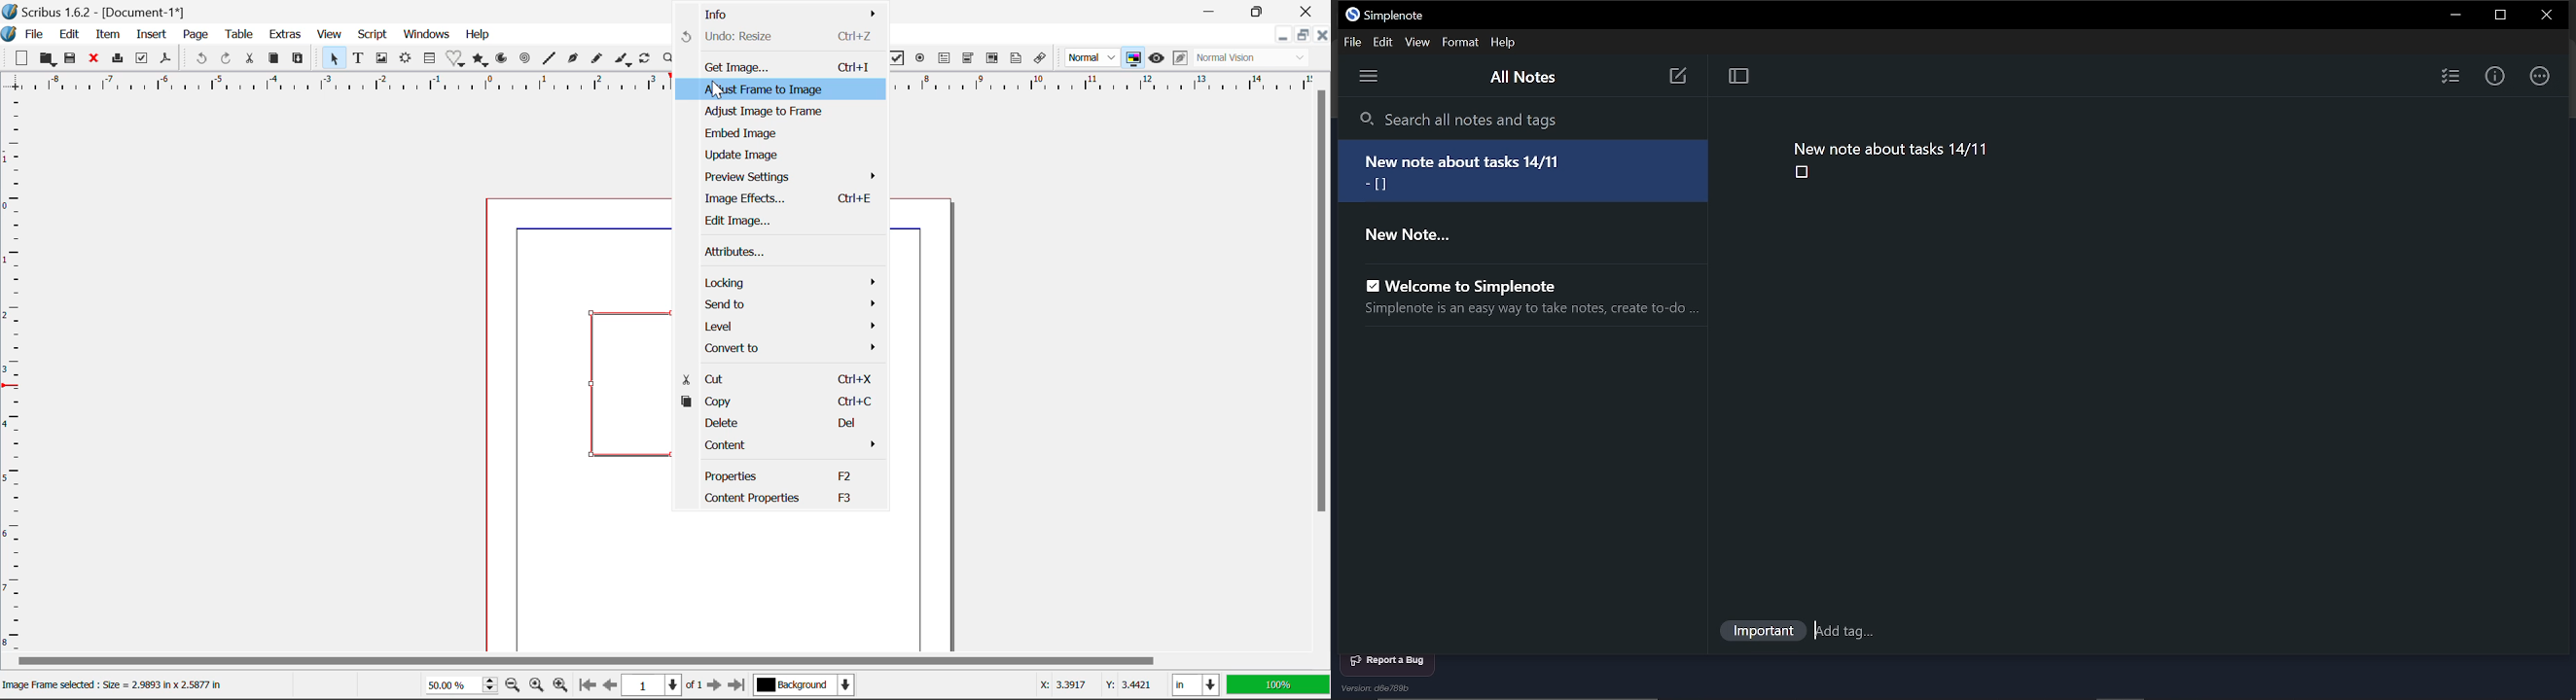  What do you see at coordinates (1802, 173) in the screenshot?
I see `checkbox` at bounding box center [1802, 173].